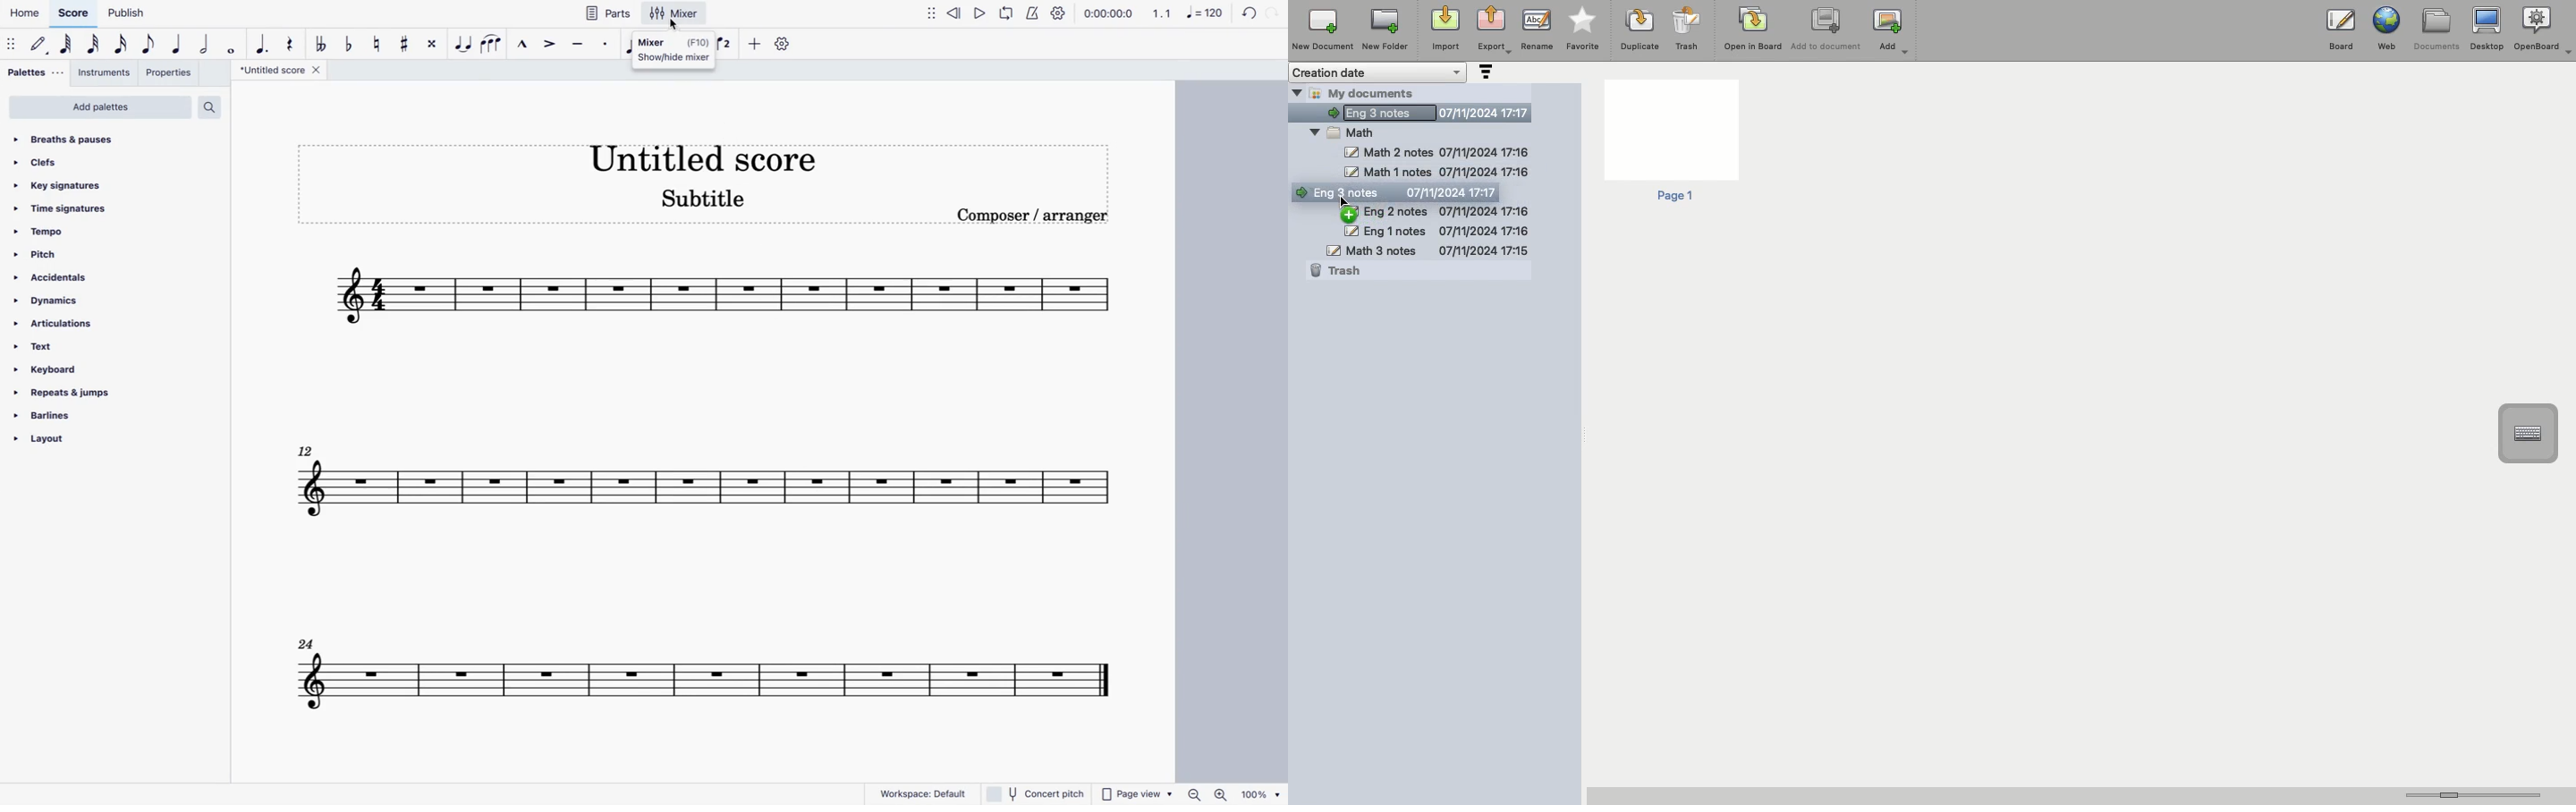  What do you see at coordinates (1379, 72) in the screenshot?
I see `Creation date` at bounding box center [1379, 72].